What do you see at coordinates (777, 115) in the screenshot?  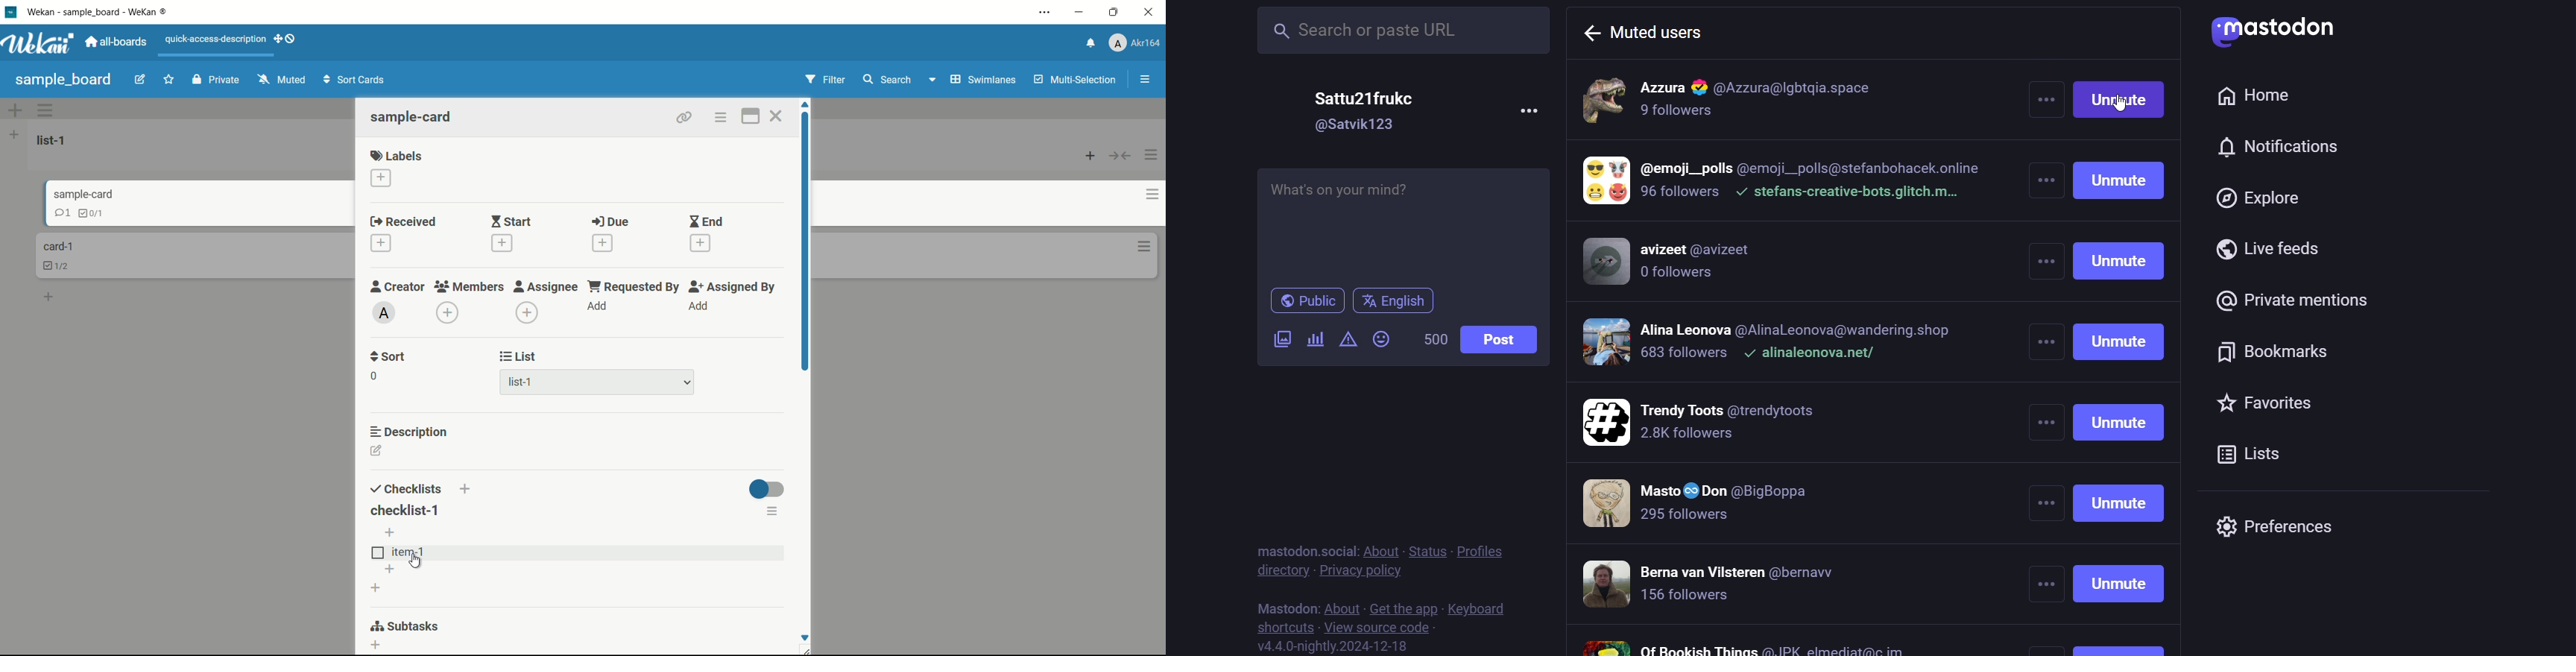 I see `close card` at bounding box center [777, 115].